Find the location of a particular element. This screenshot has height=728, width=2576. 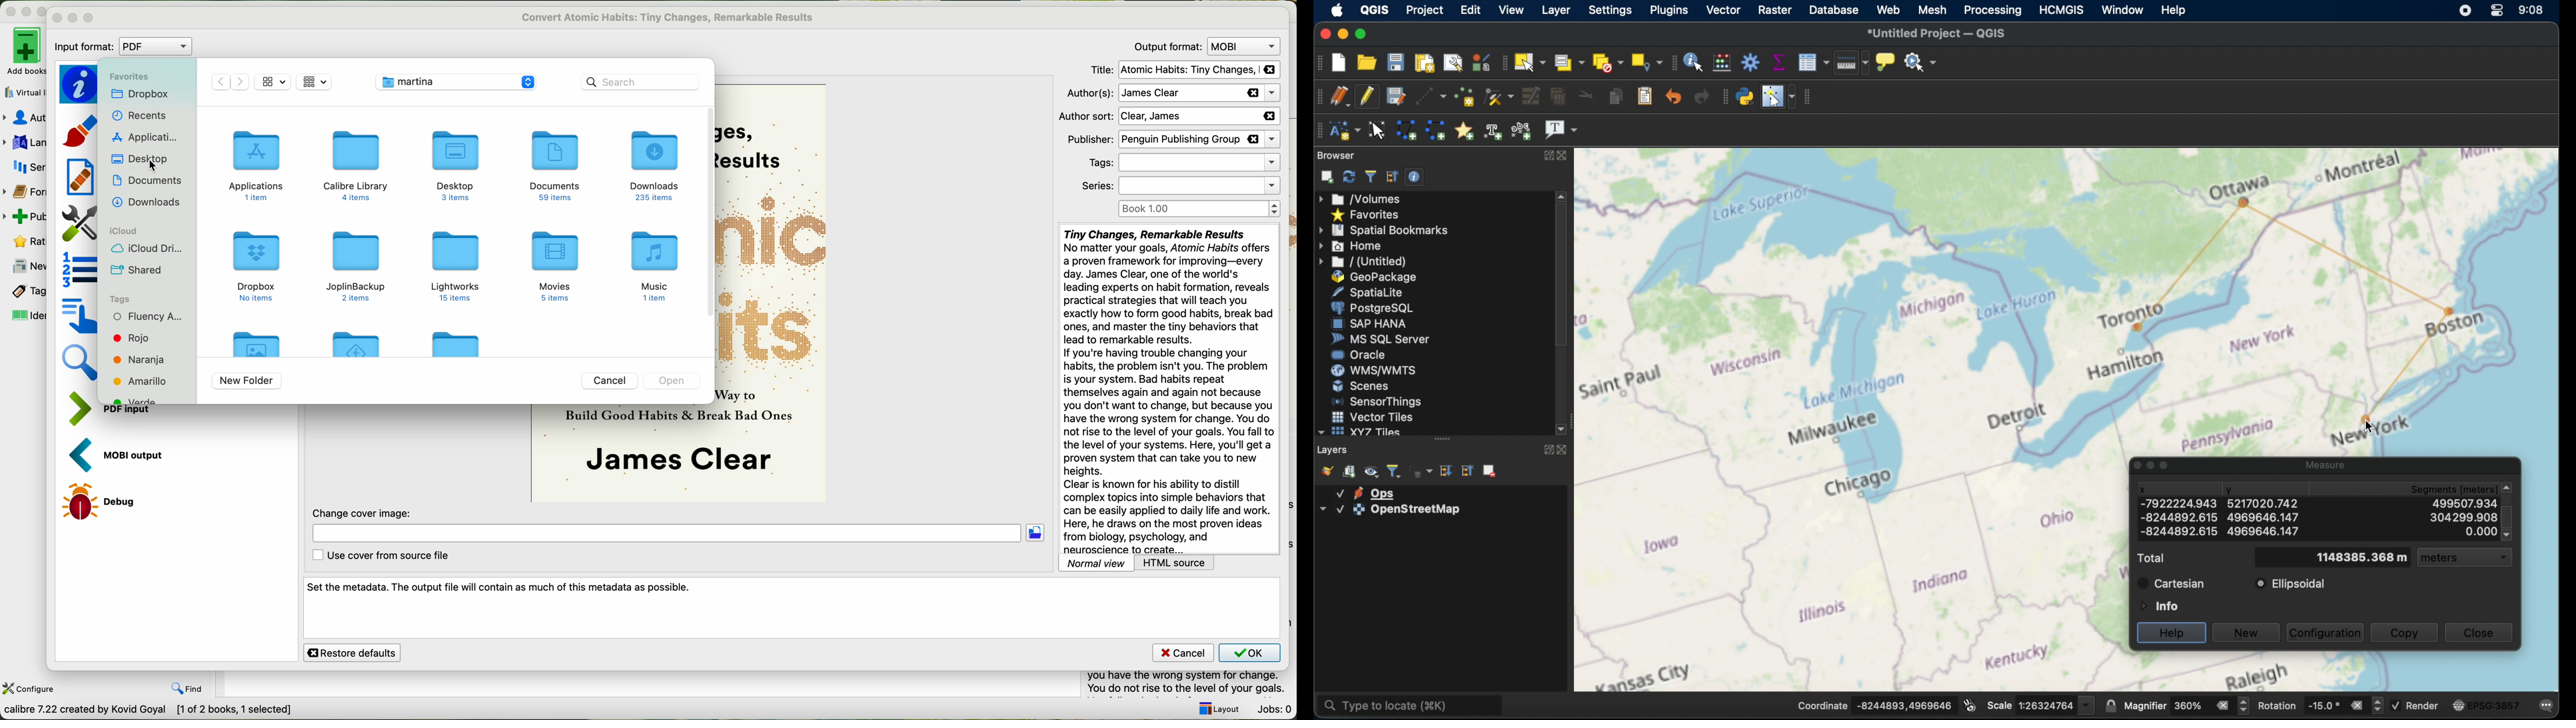

meters is located at coordinates (2471, 559).